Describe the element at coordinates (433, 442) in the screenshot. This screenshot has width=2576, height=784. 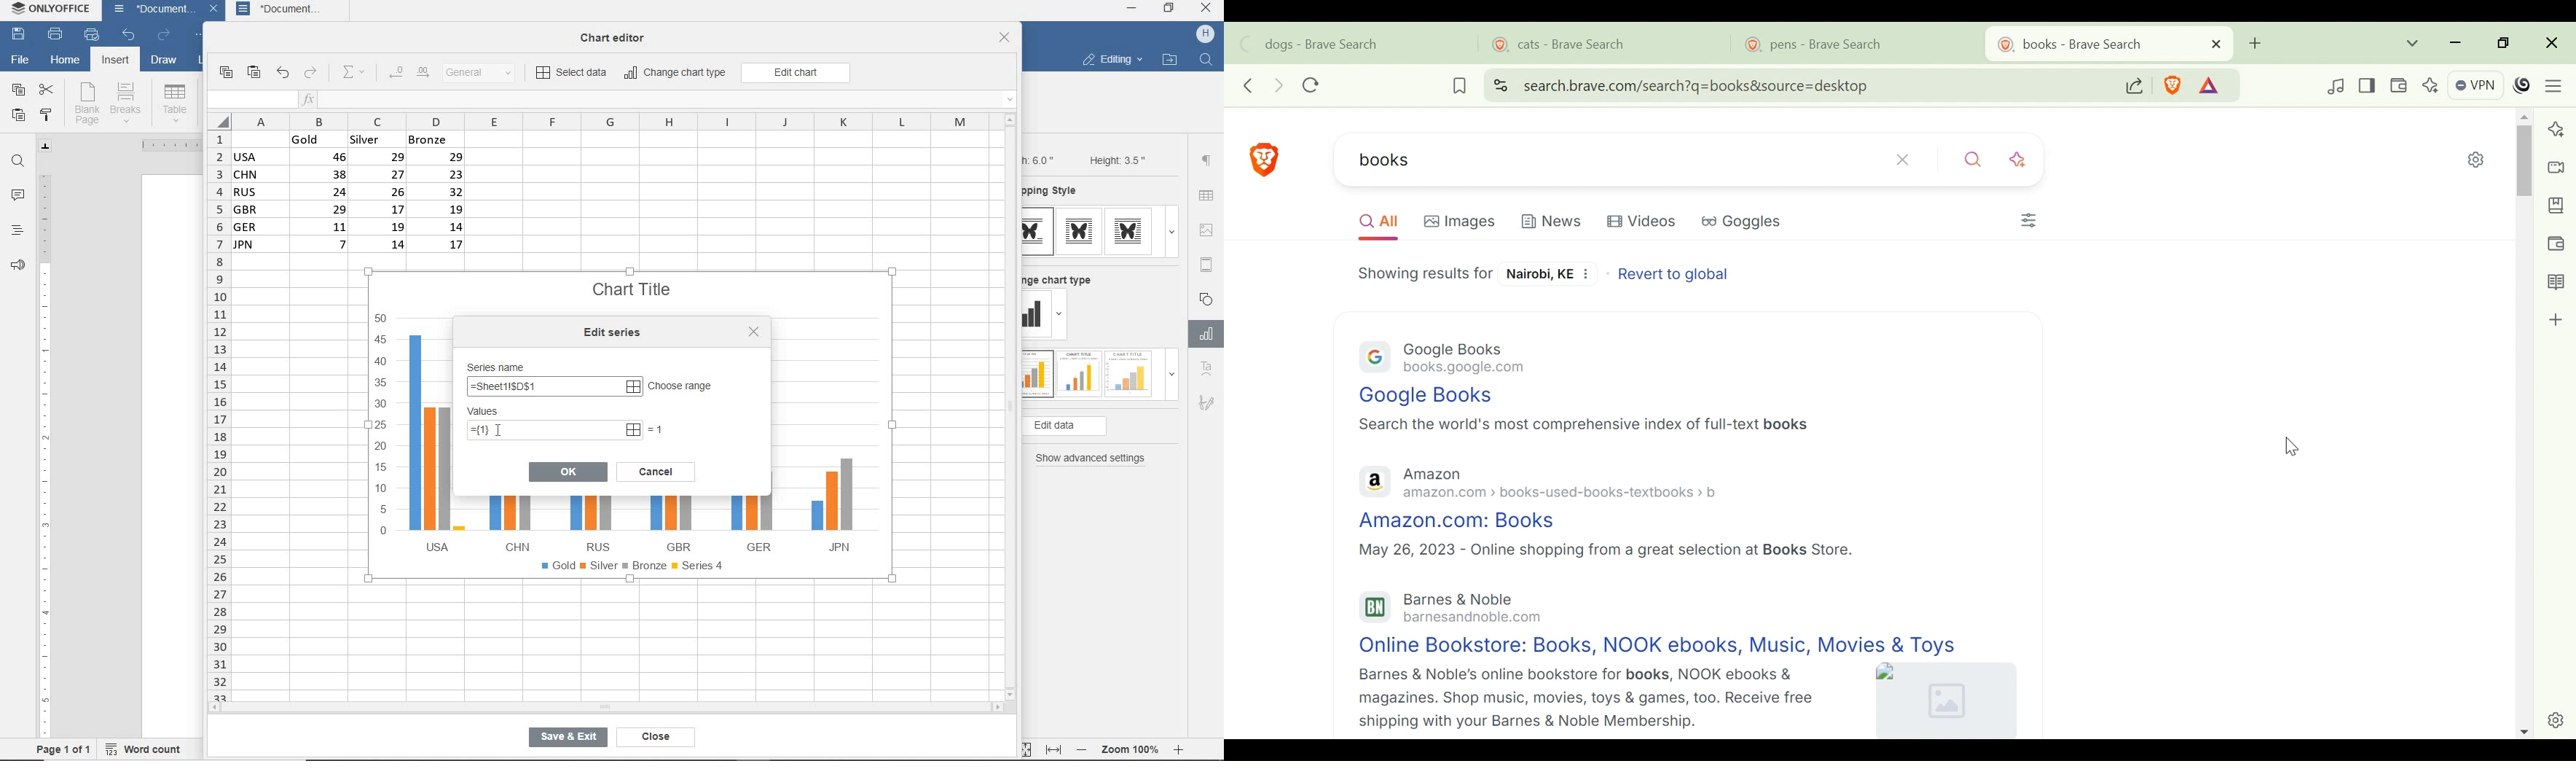
I see `USA` at that location.